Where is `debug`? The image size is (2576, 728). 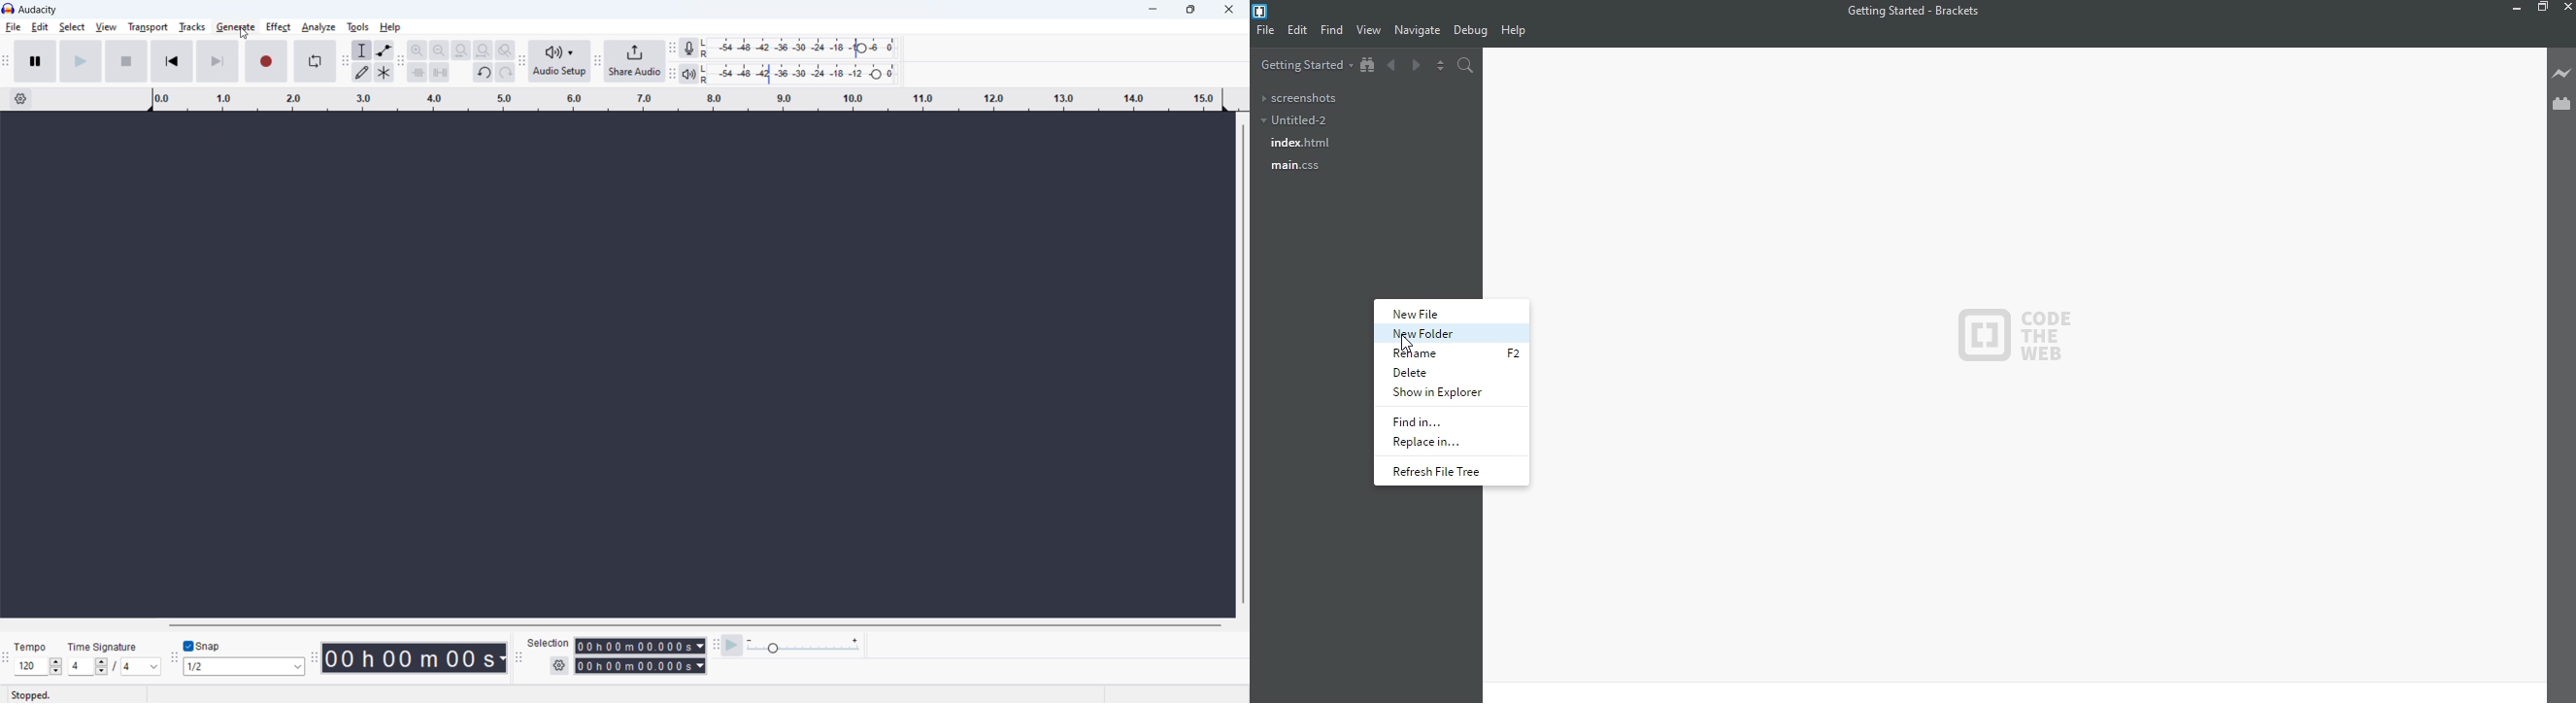 debug is located at coordinates (1471, 30).